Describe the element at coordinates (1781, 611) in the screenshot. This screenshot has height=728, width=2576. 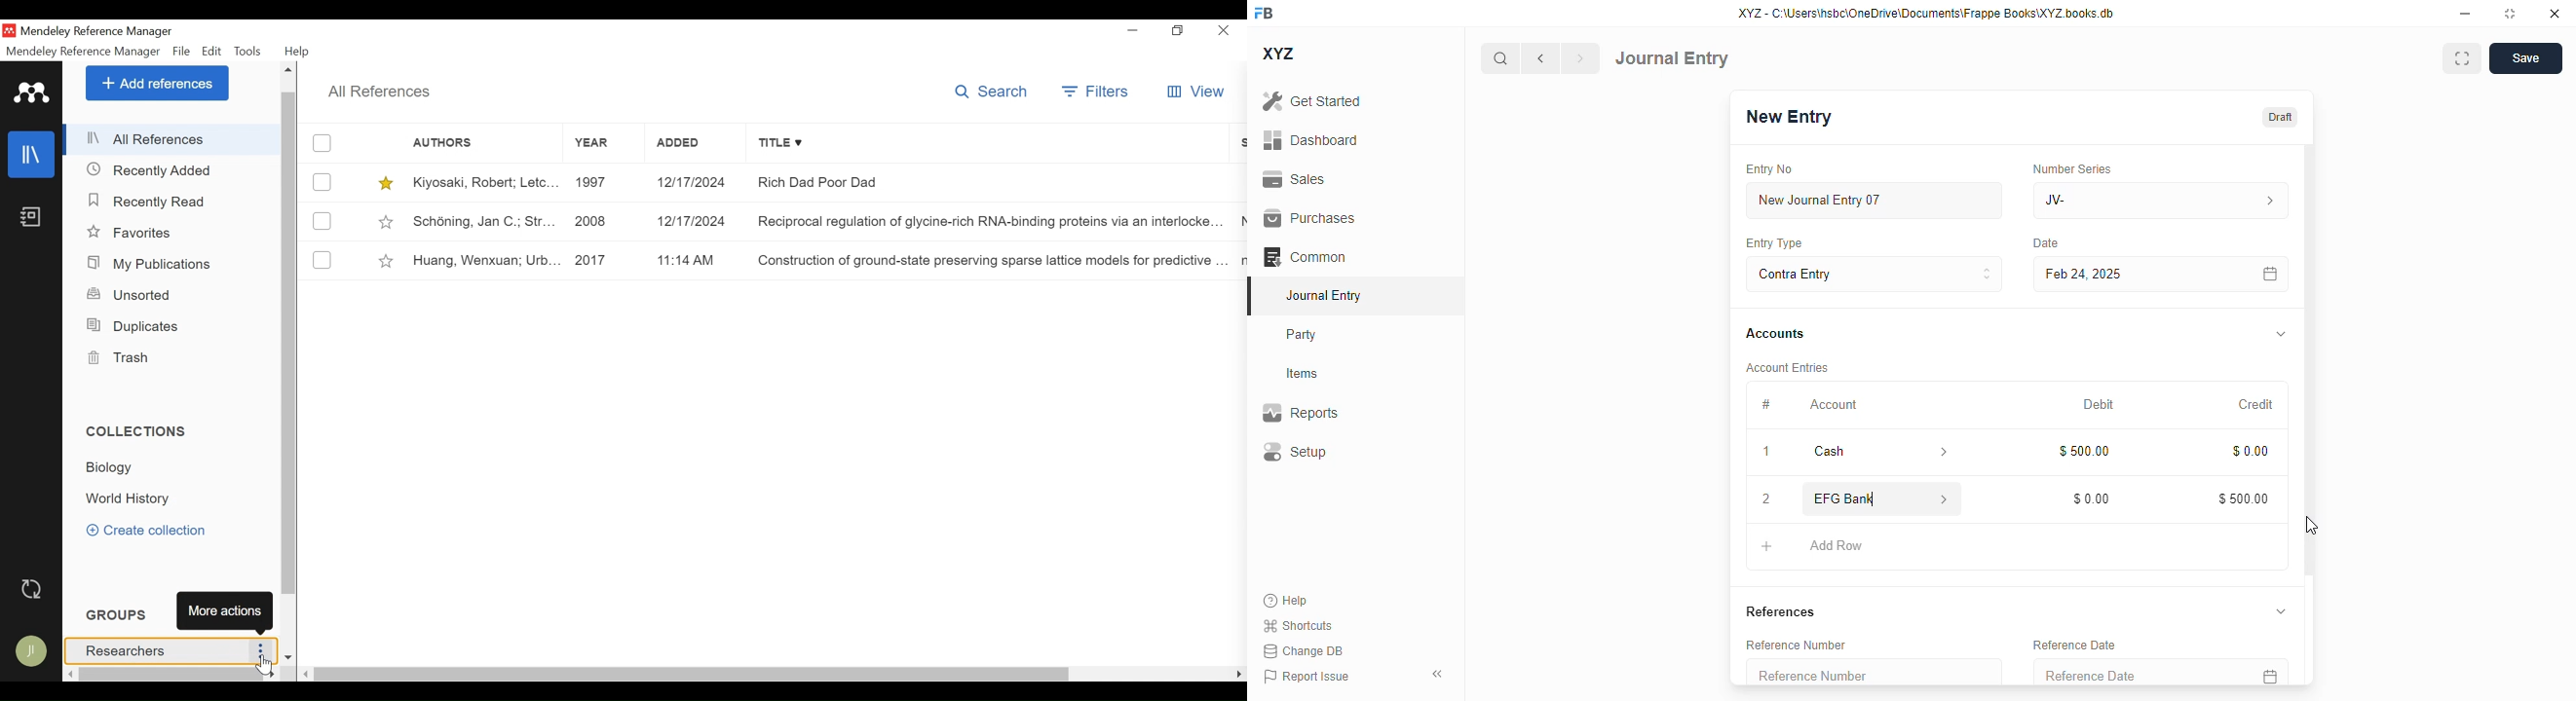
I see `references` at that location.